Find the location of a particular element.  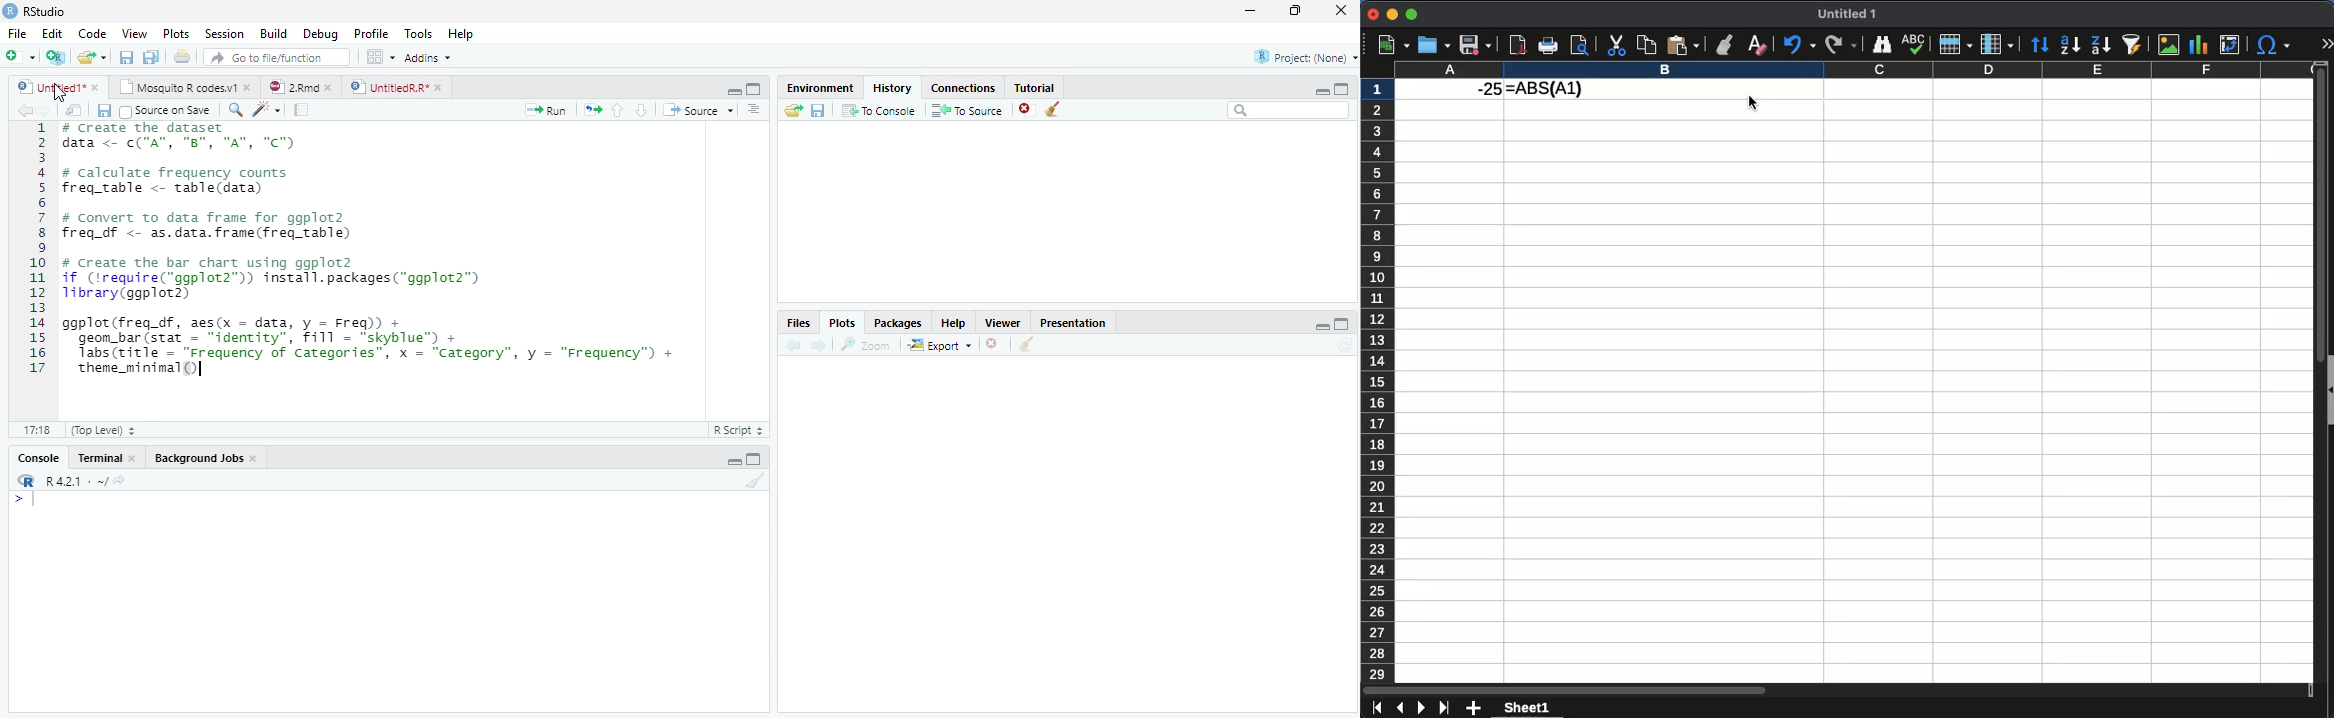

Untitled is located at coordinates (60, 88).